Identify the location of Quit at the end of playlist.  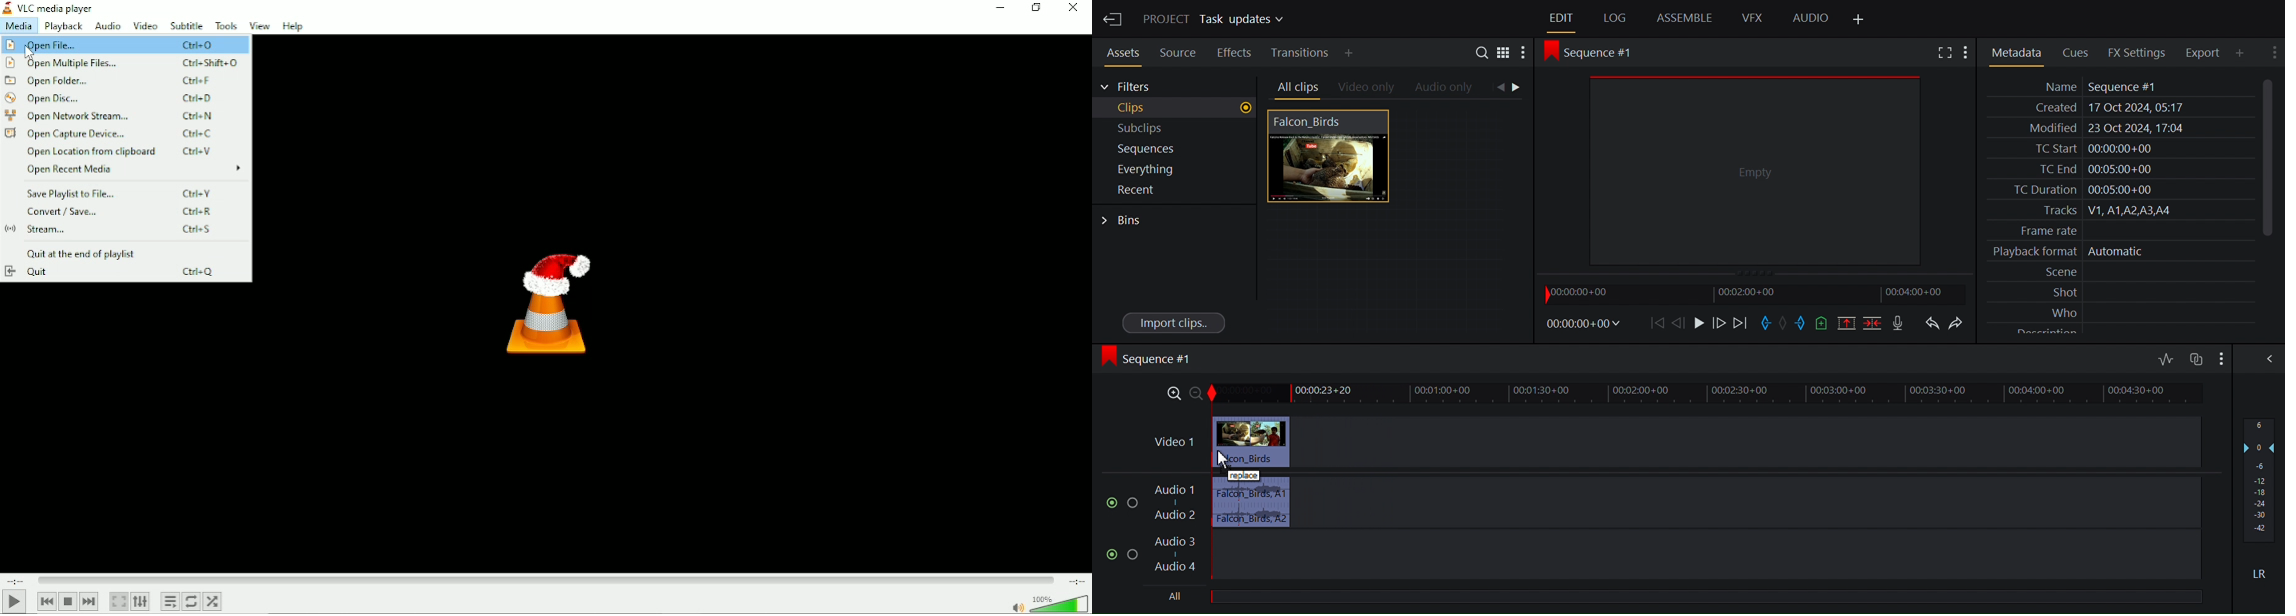
(81, 254).